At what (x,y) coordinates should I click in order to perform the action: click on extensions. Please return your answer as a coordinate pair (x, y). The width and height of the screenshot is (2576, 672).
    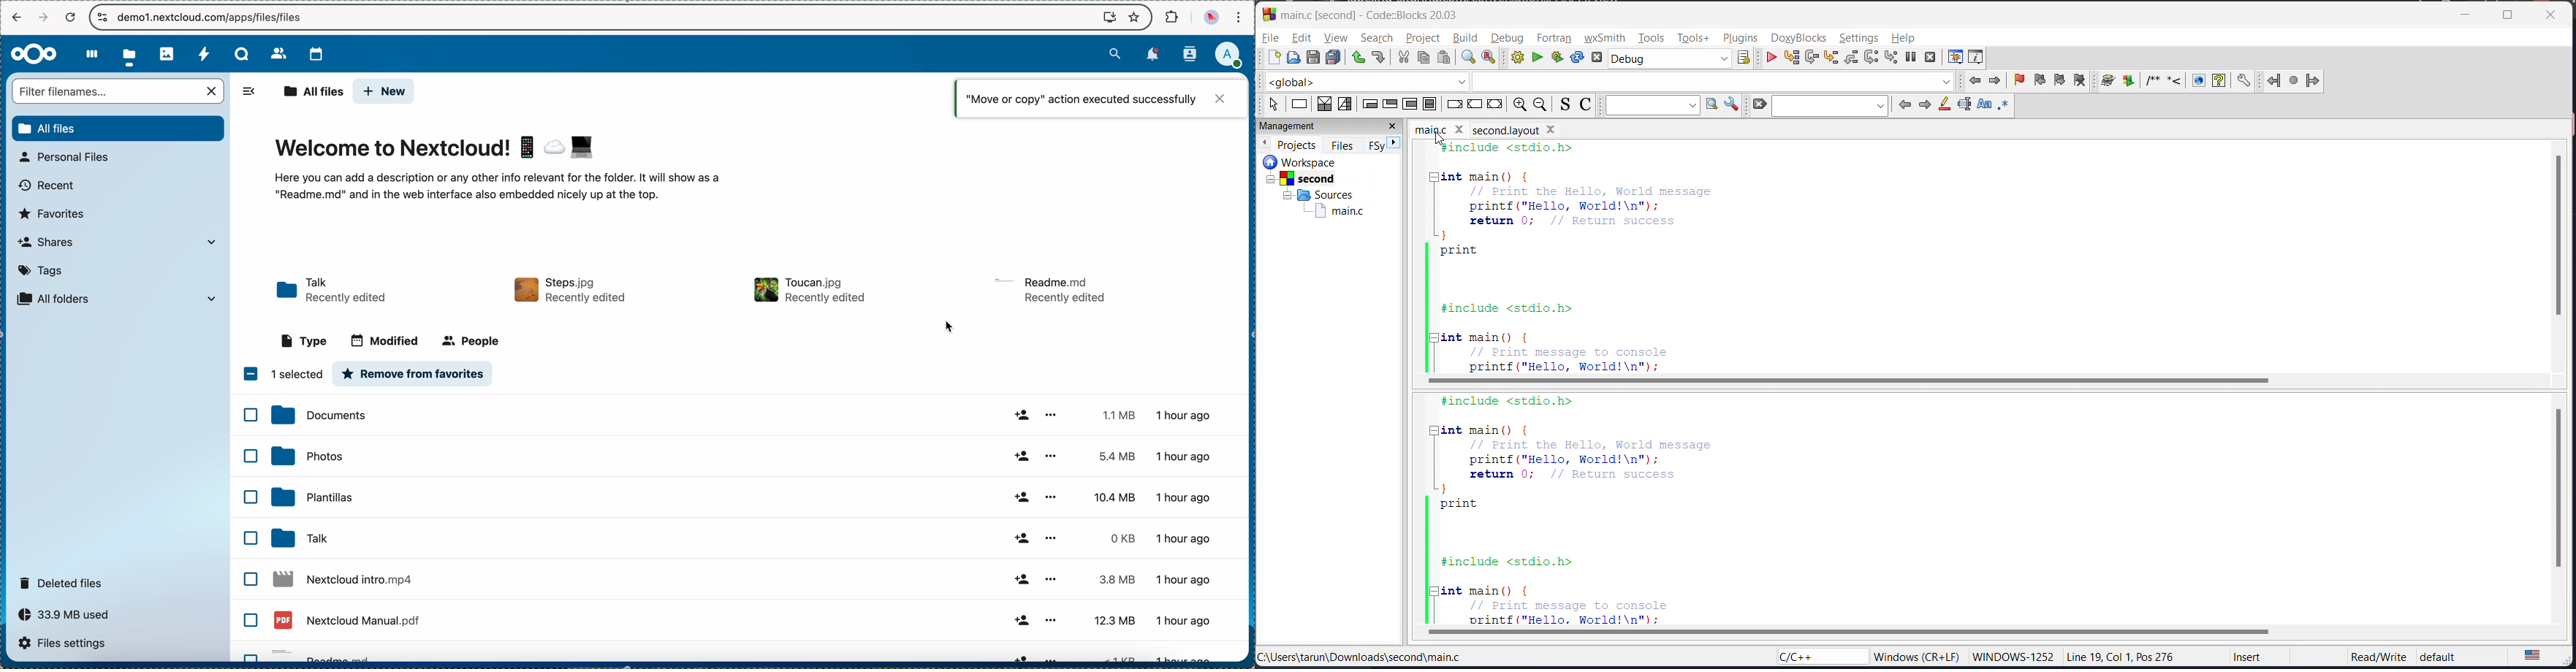
    Looking at the image, I should click on (1172, 18).